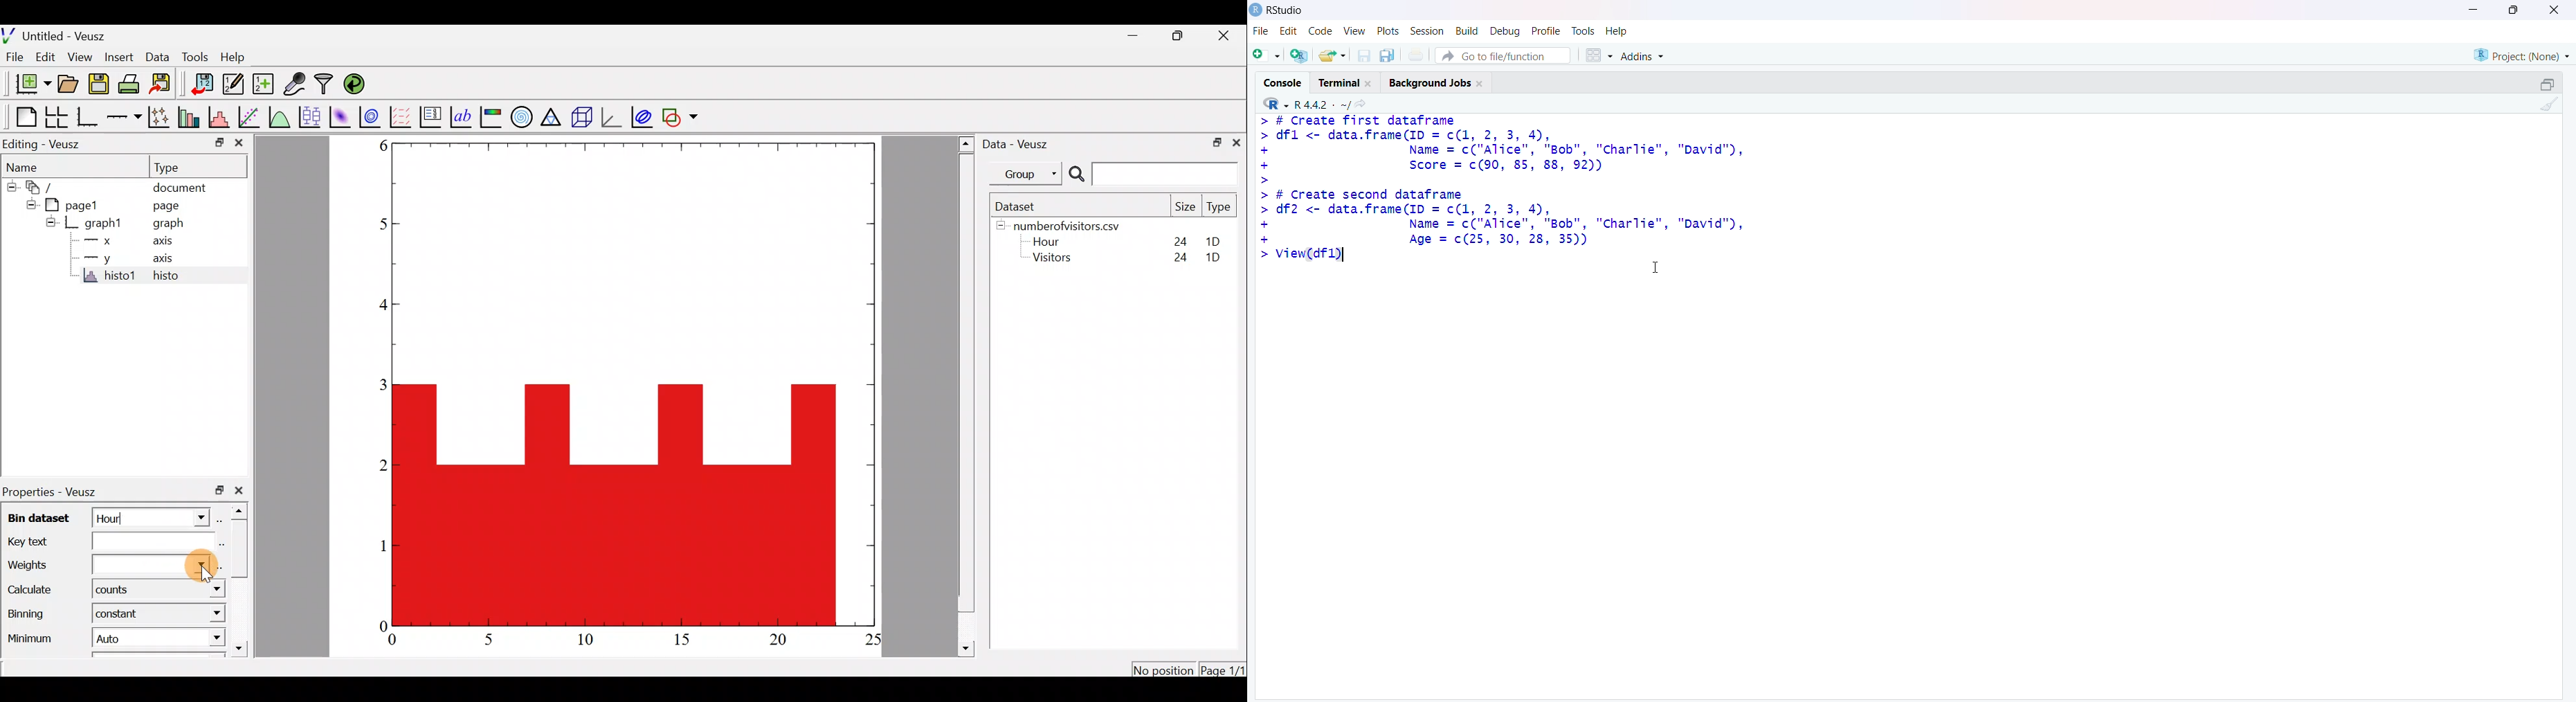 Image resolution: width=2576 pixels, height=728 pixels. What do you see at coordinates (242, 582) in the screenshot?
I see `scroll bar` at bounding box center [242, 582].